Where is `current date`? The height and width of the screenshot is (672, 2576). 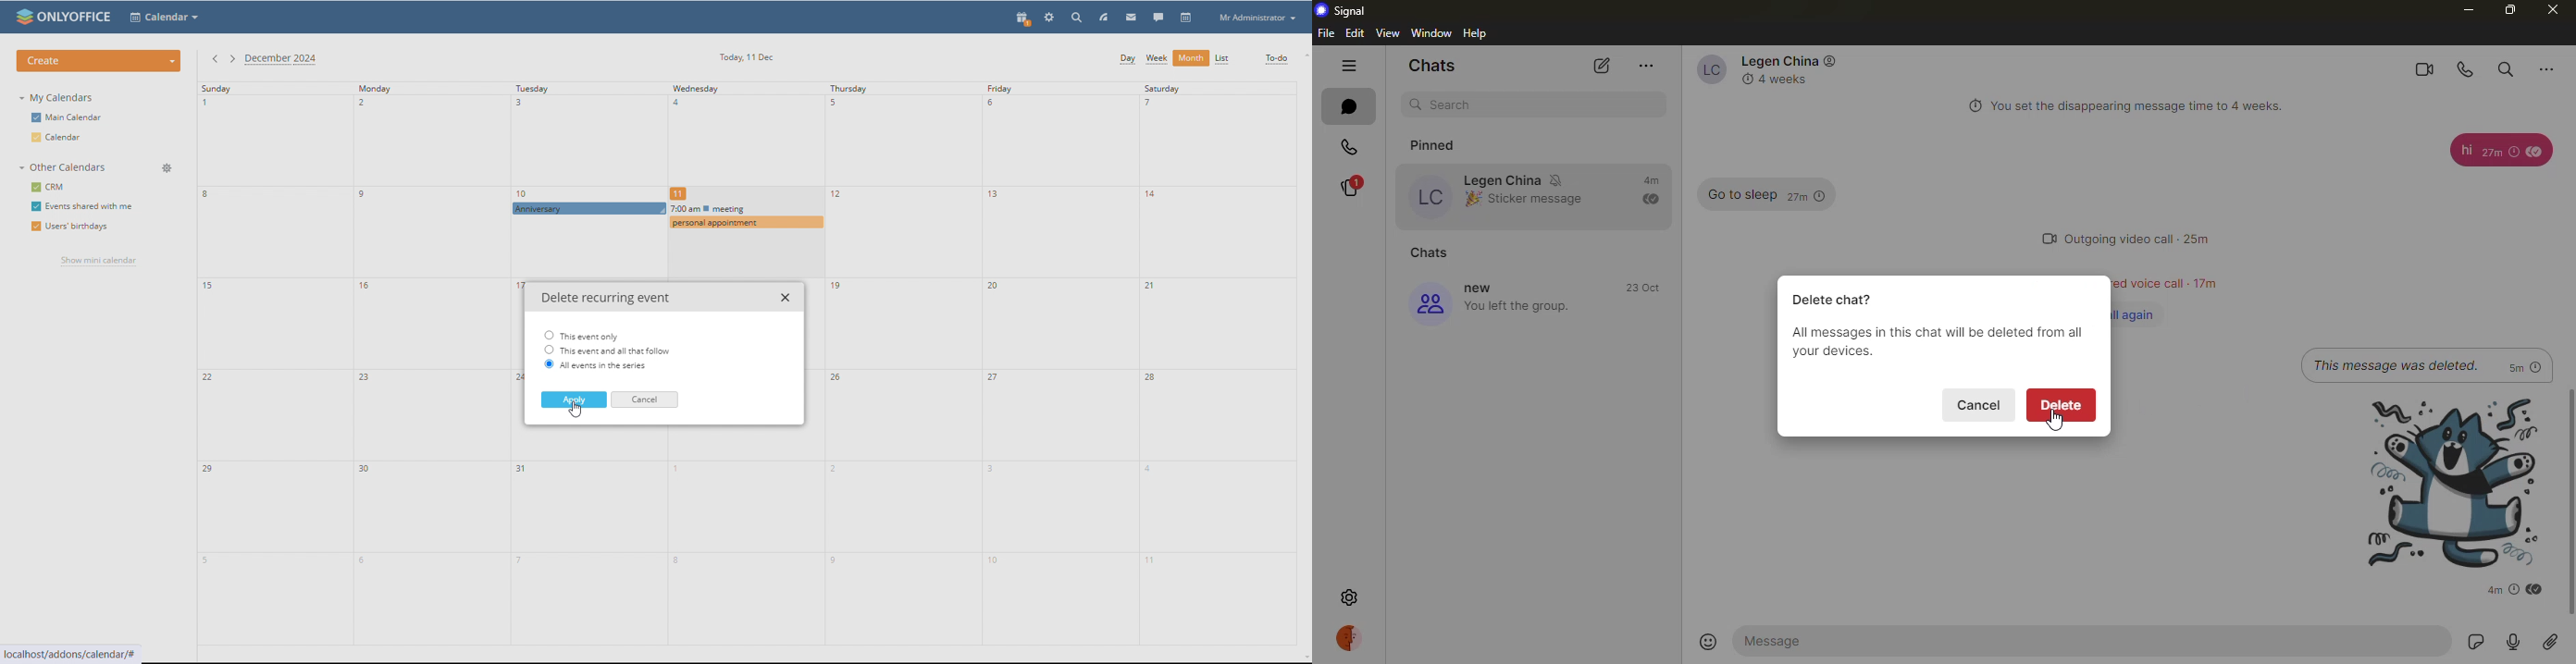 current date is located at coordinates (746, 57).